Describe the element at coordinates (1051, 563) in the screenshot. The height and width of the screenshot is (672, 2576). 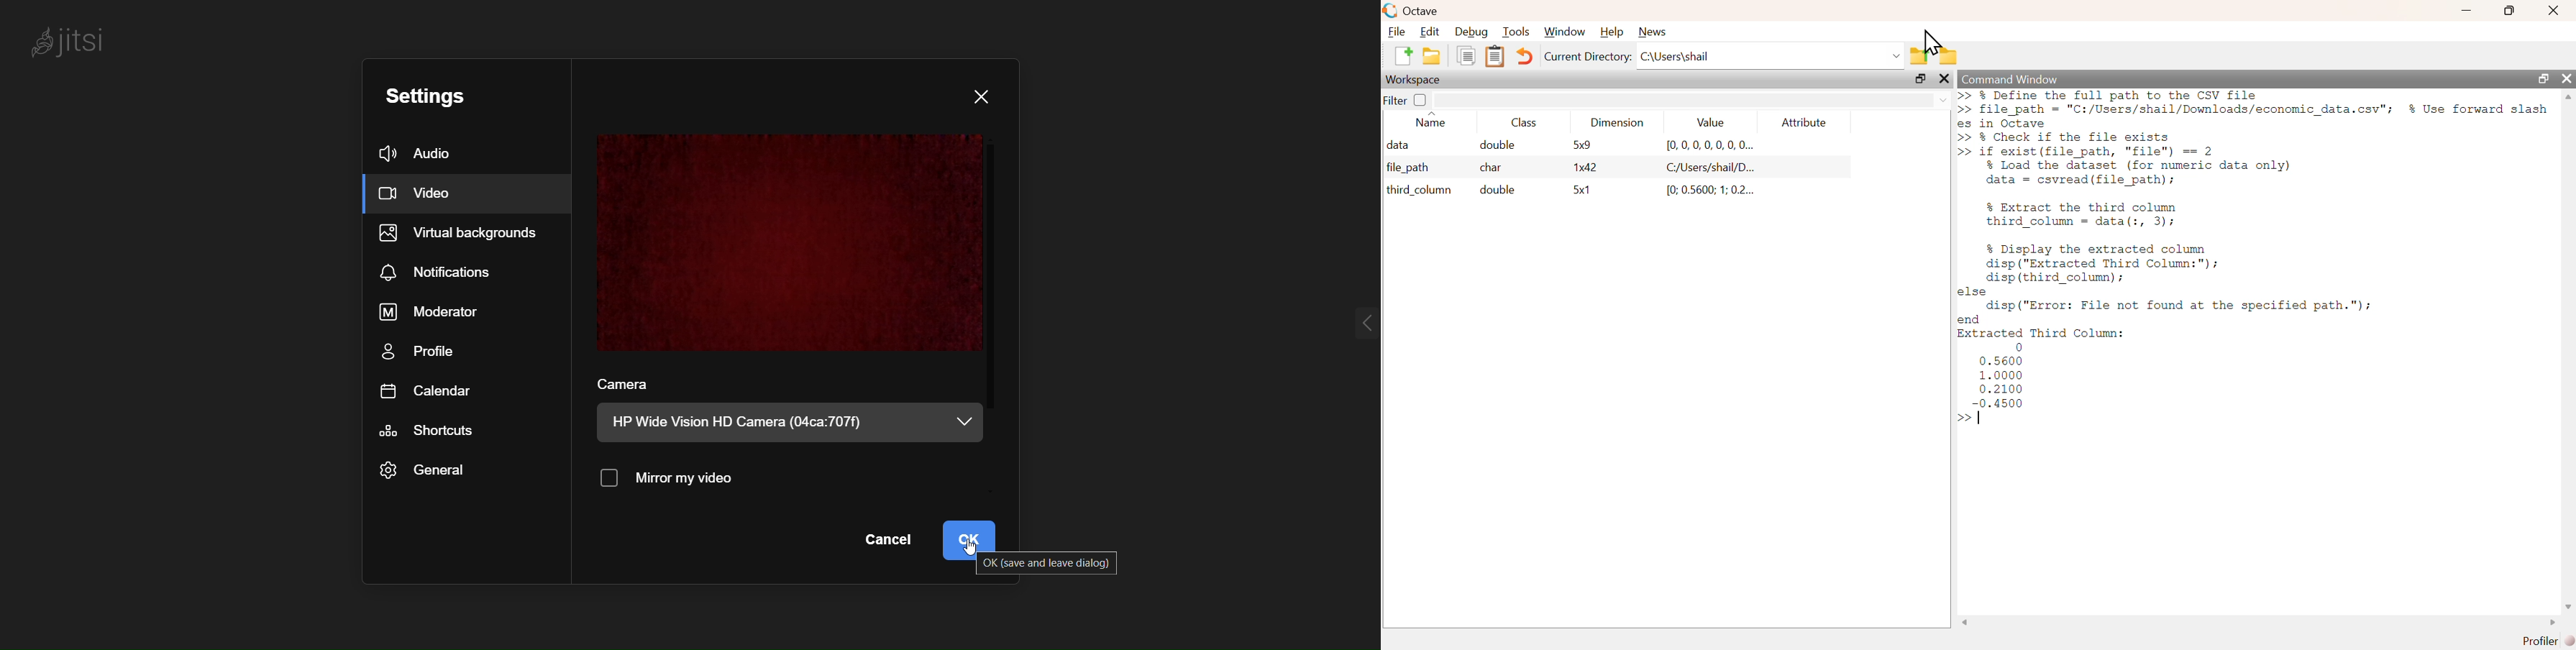
I see `ok (save and leave dialog)` at that location.